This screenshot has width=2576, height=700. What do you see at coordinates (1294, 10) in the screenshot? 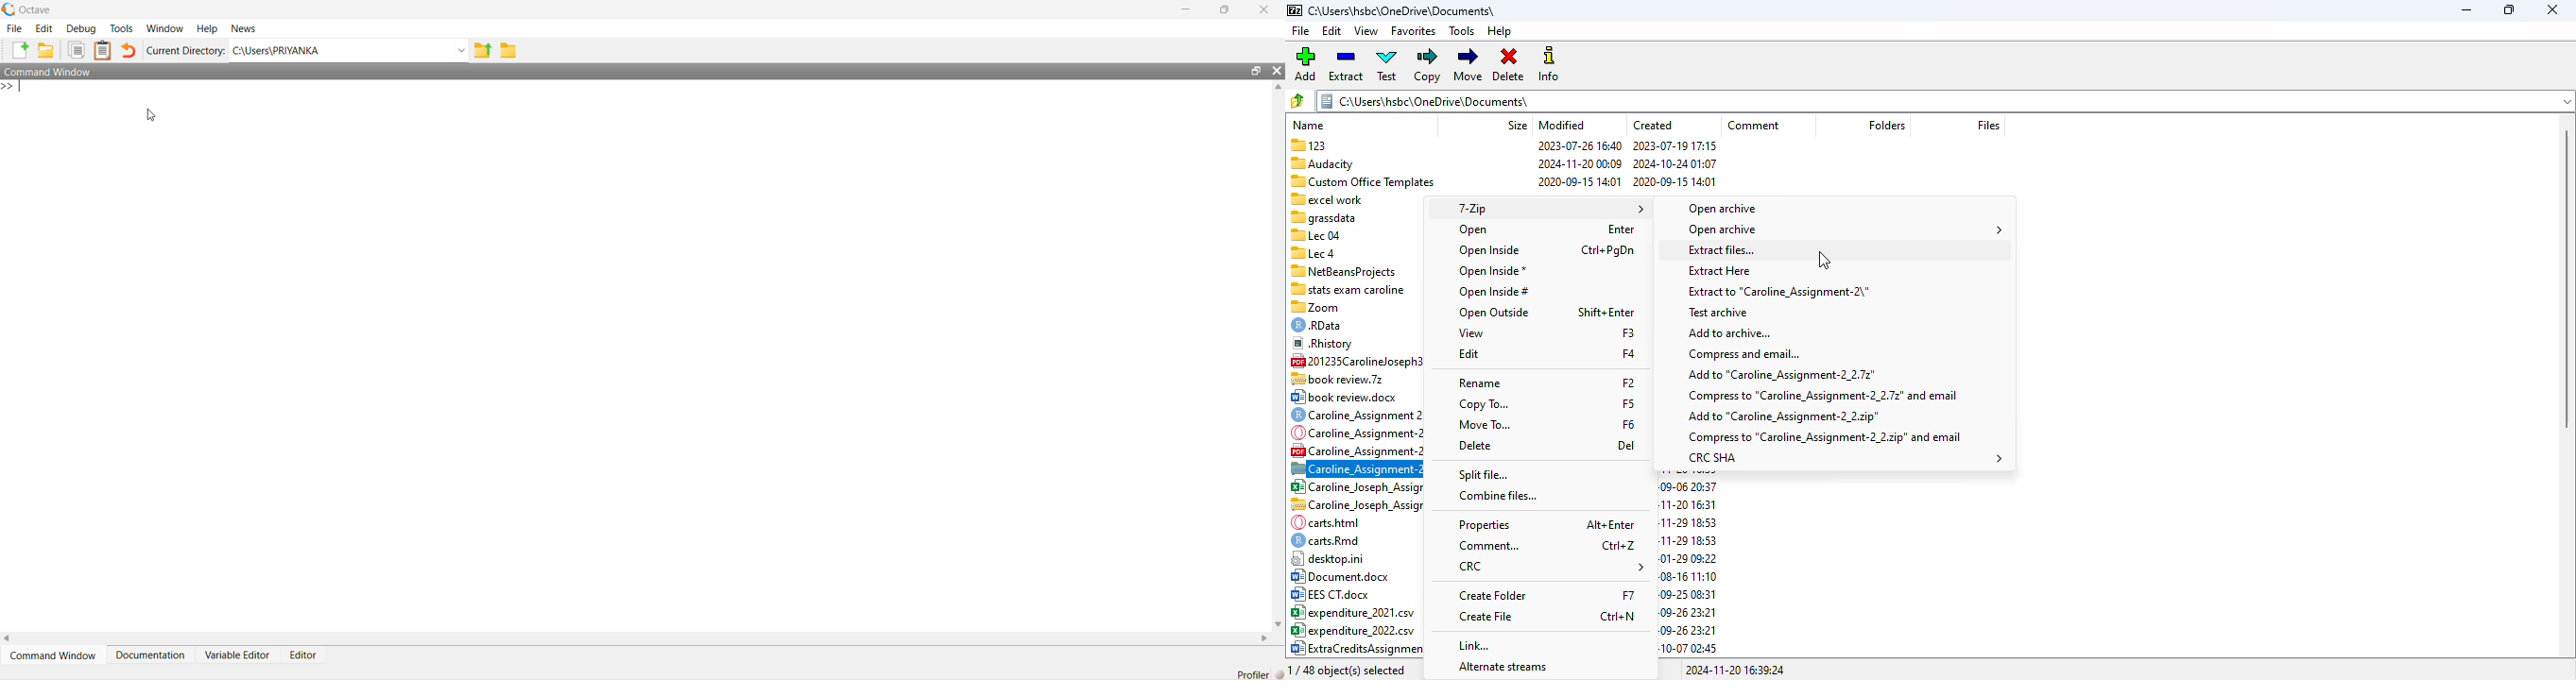
I see `logo` at bounding box center [1294, 10].